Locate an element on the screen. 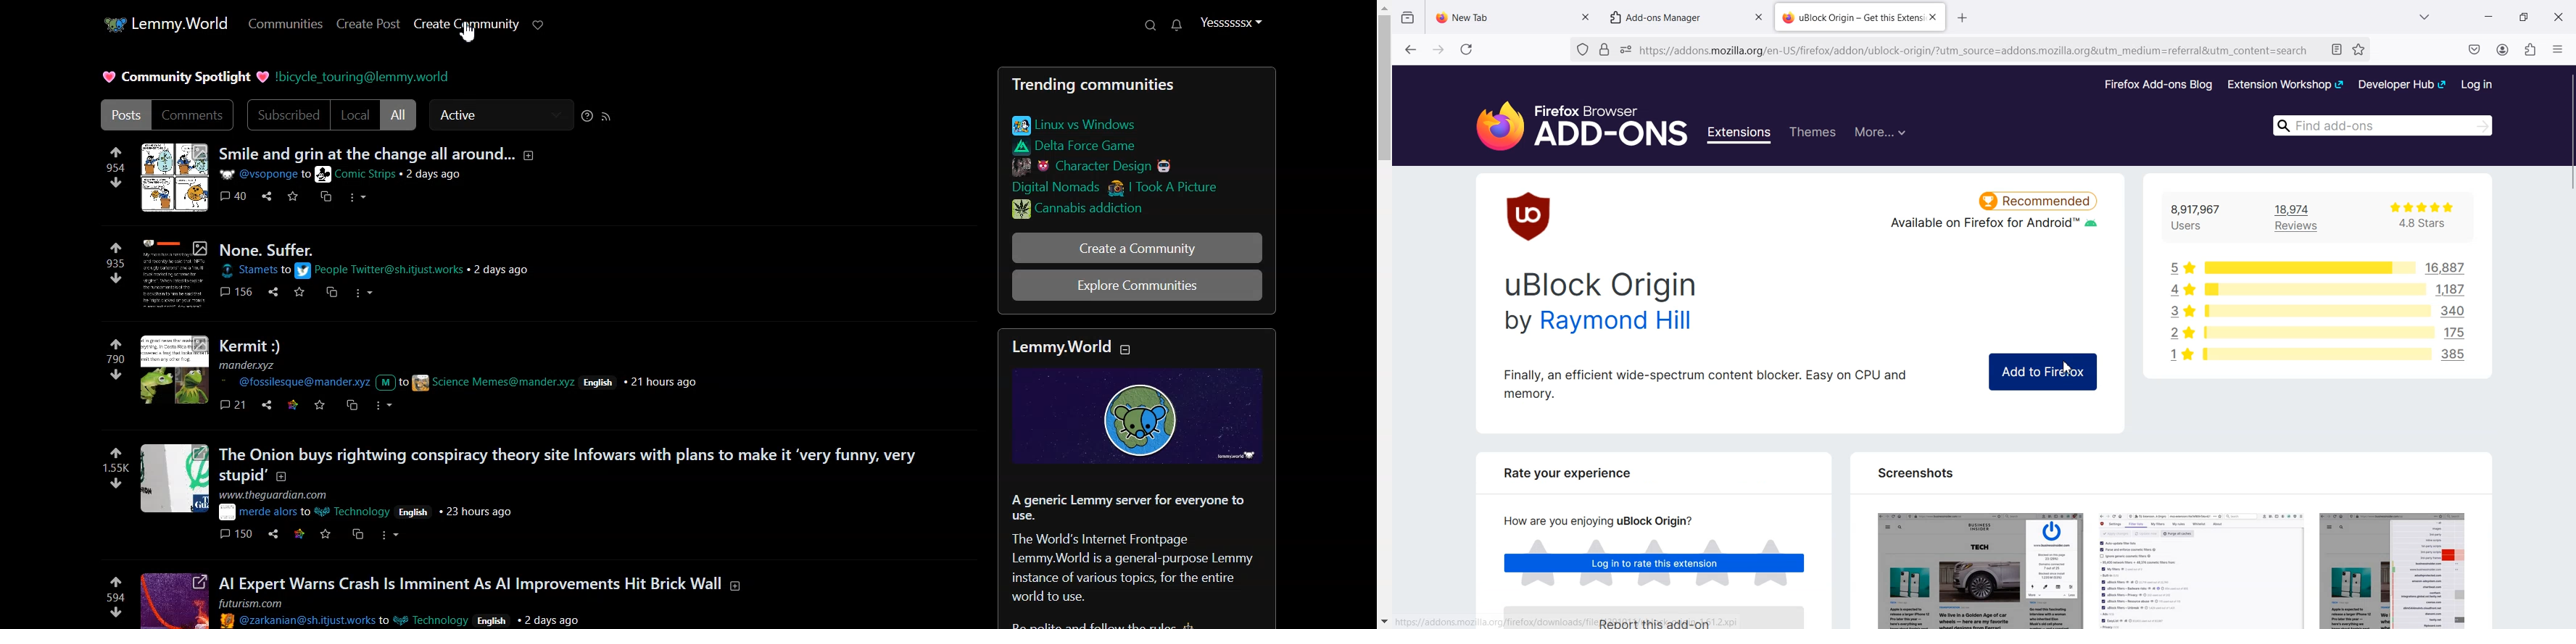 Image resolution: width=2576 pixels, height=644 pixels. uBlock origin Logo is located at coordinates (1530, 216).